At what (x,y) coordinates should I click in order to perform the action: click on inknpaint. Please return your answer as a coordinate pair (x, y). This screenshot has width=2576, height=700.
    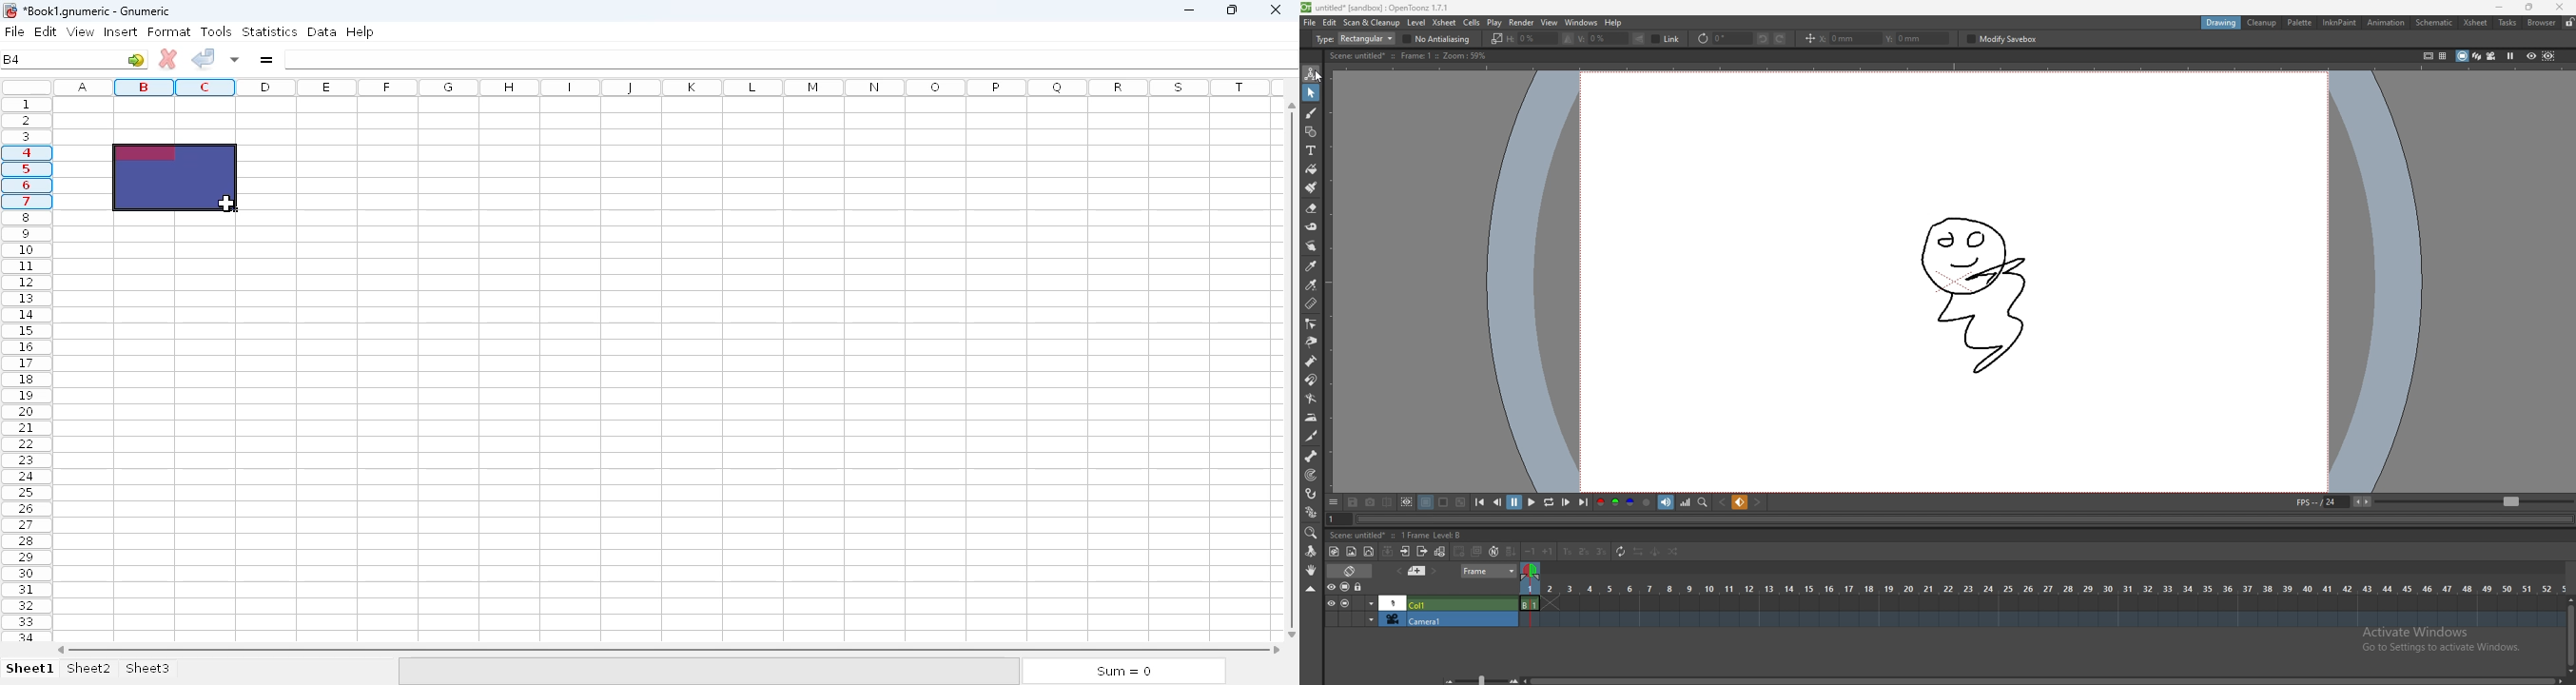
    Looking at the image, I should click on (2339, 23).